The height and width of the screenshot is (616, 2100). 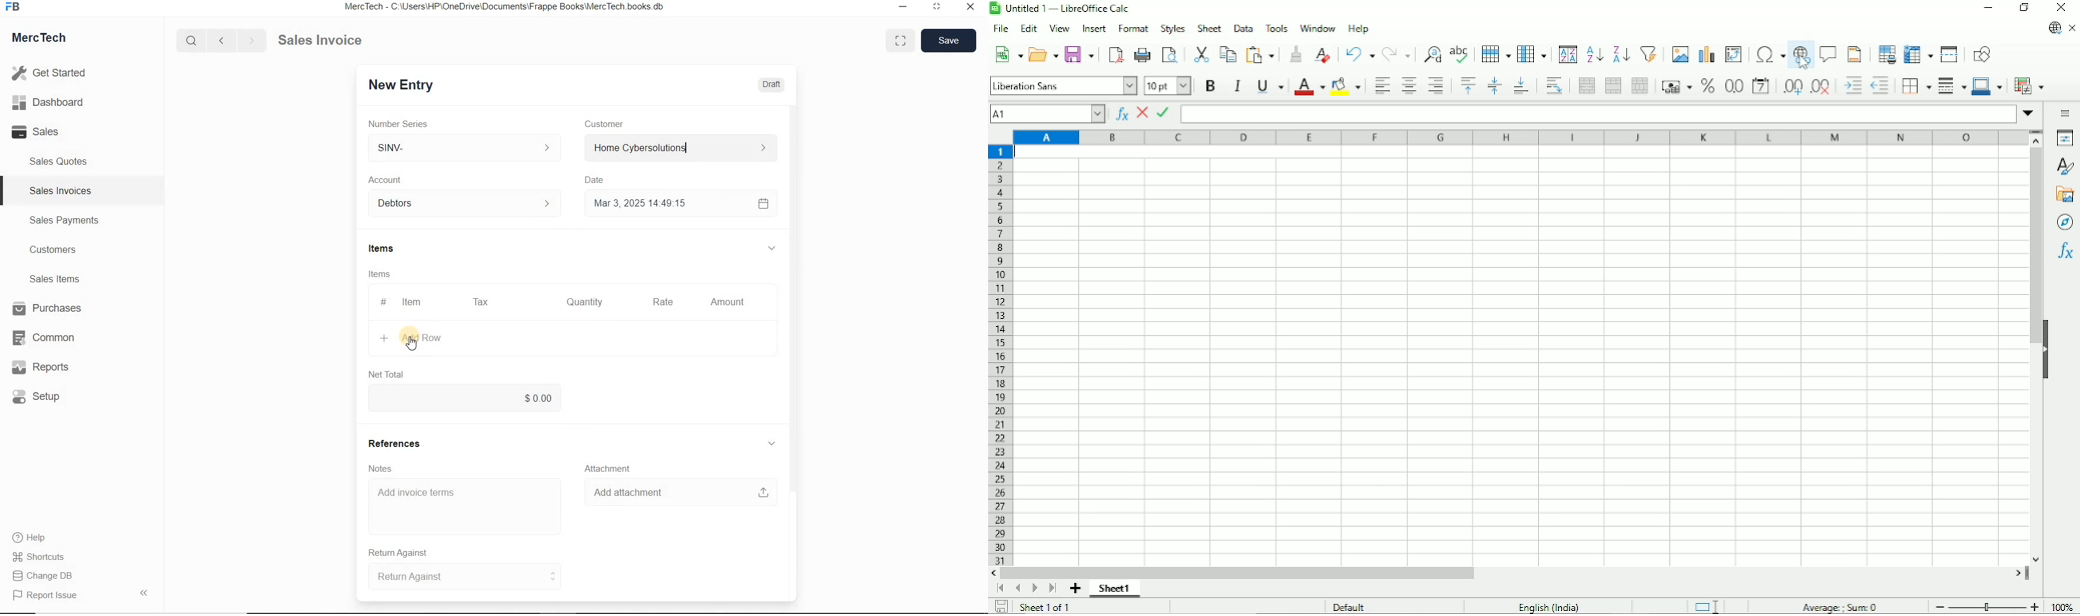 I want to click on Shortcuts, so click(x=44, y=558).